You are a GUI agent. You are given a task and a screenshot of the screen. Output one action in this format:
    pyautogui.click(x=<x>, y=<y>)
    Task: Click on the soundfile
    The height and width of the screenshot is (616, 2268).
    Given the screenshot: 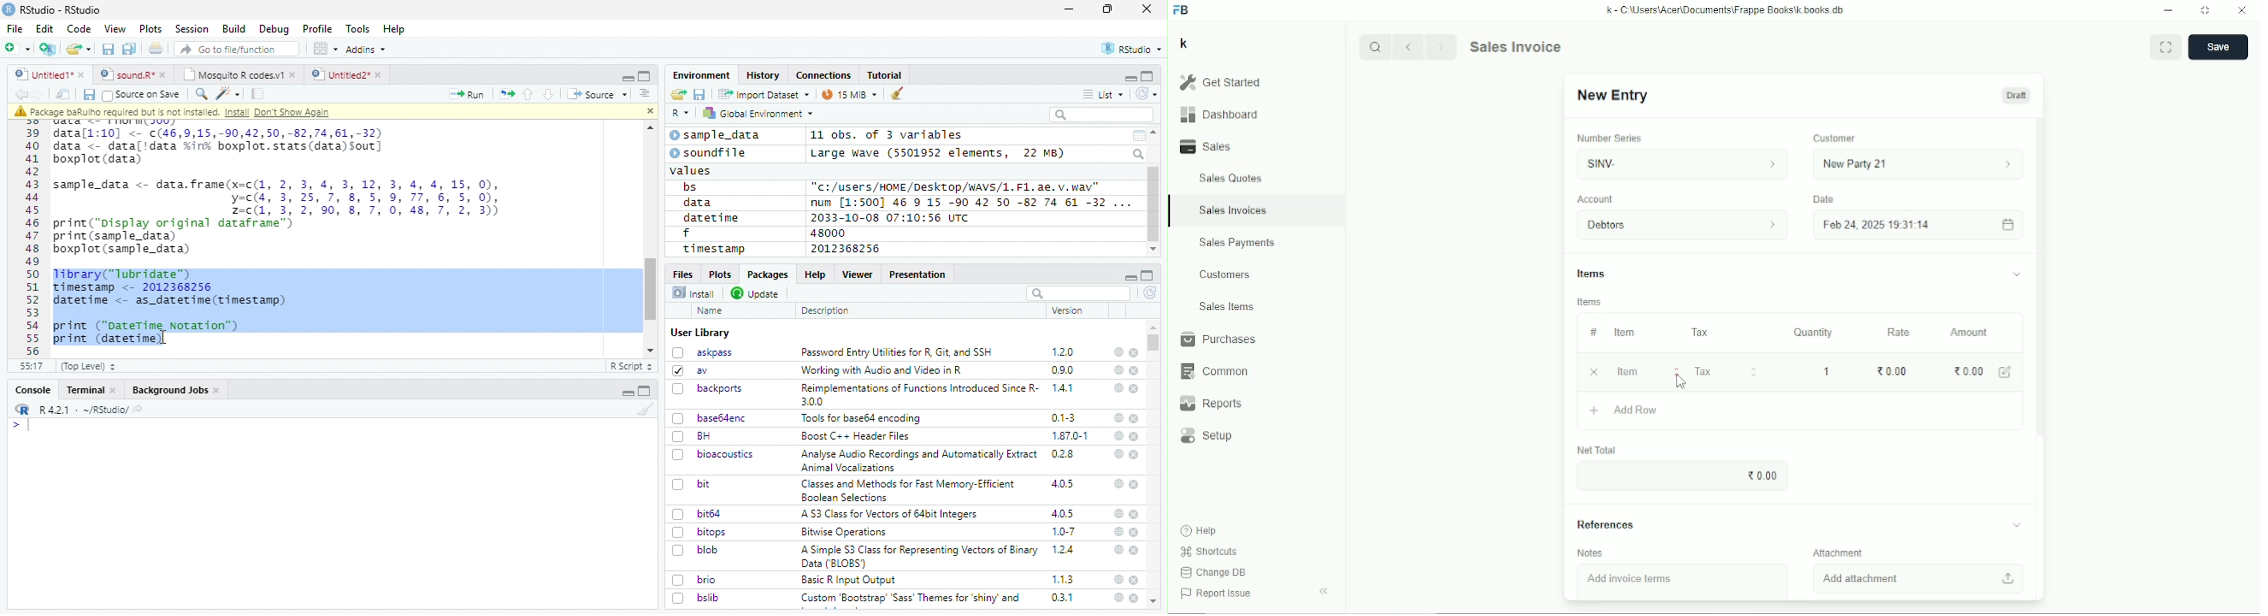 What is the action you would take?
    pyautogui.click(x=709, y=153)
    